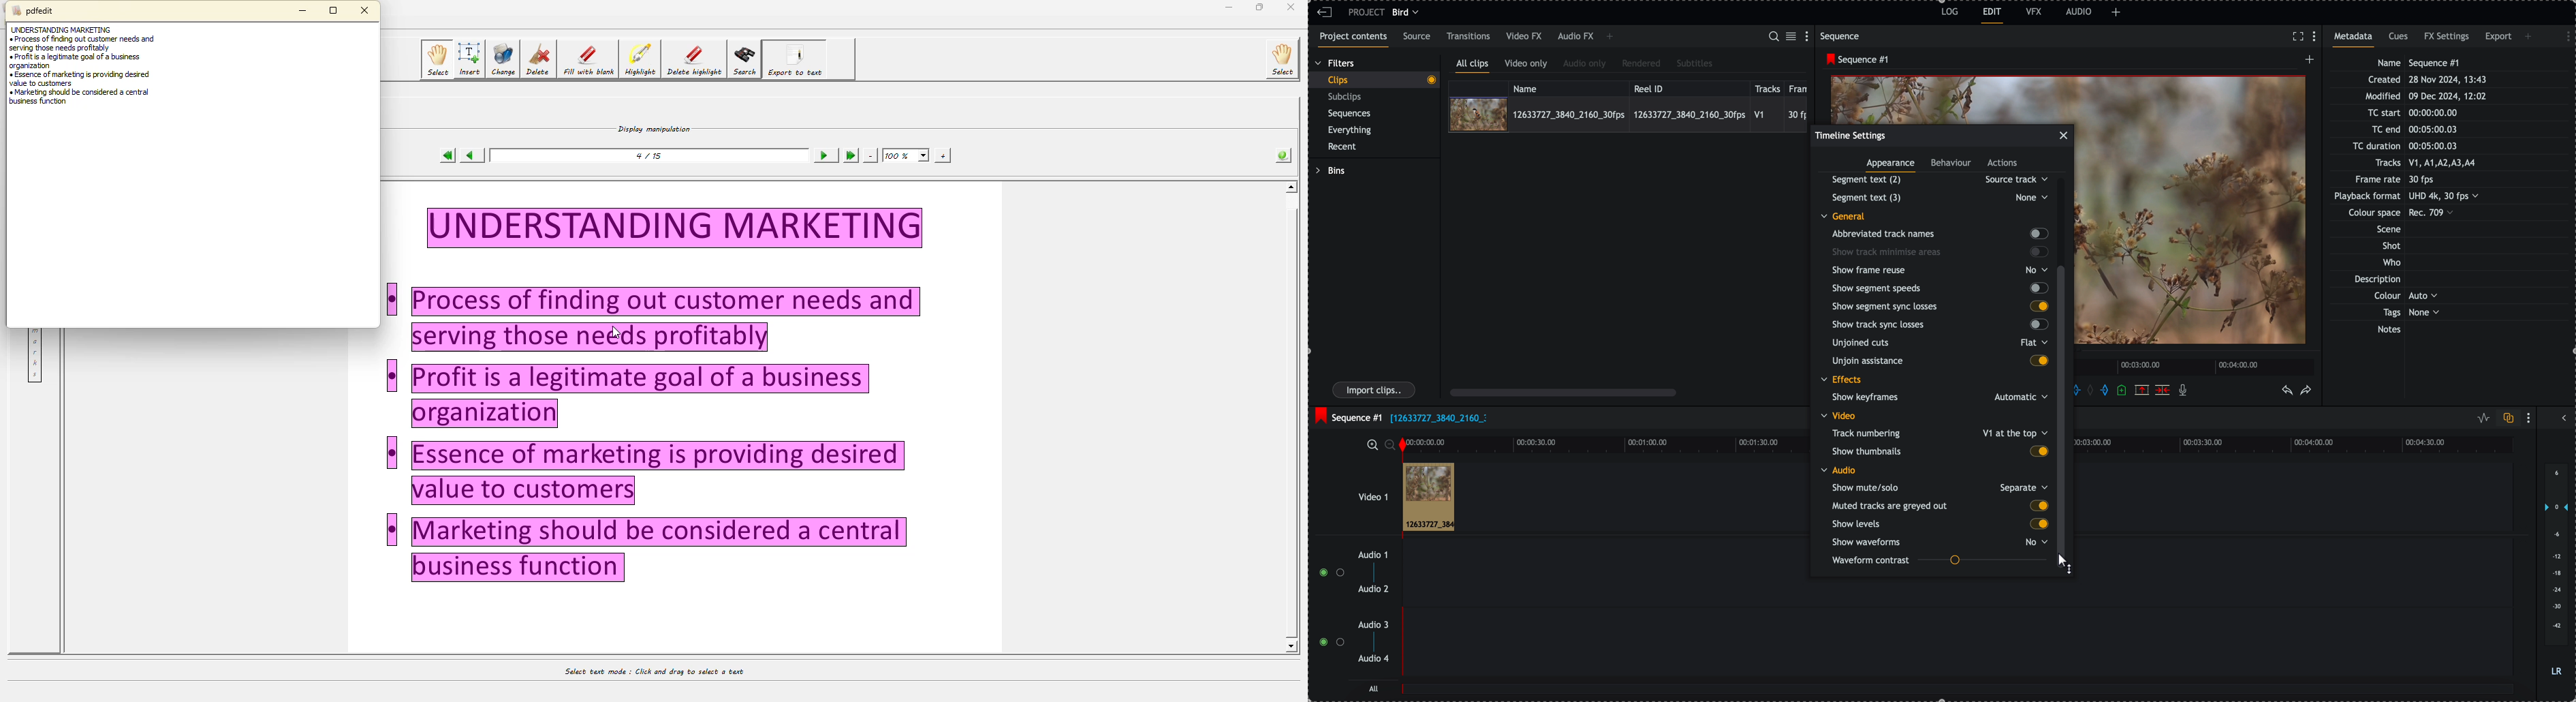 This screenshot has width=2576, height=728. Describe the element at coordinates (1959, 693) in the screenshot. I see `all` at that location.